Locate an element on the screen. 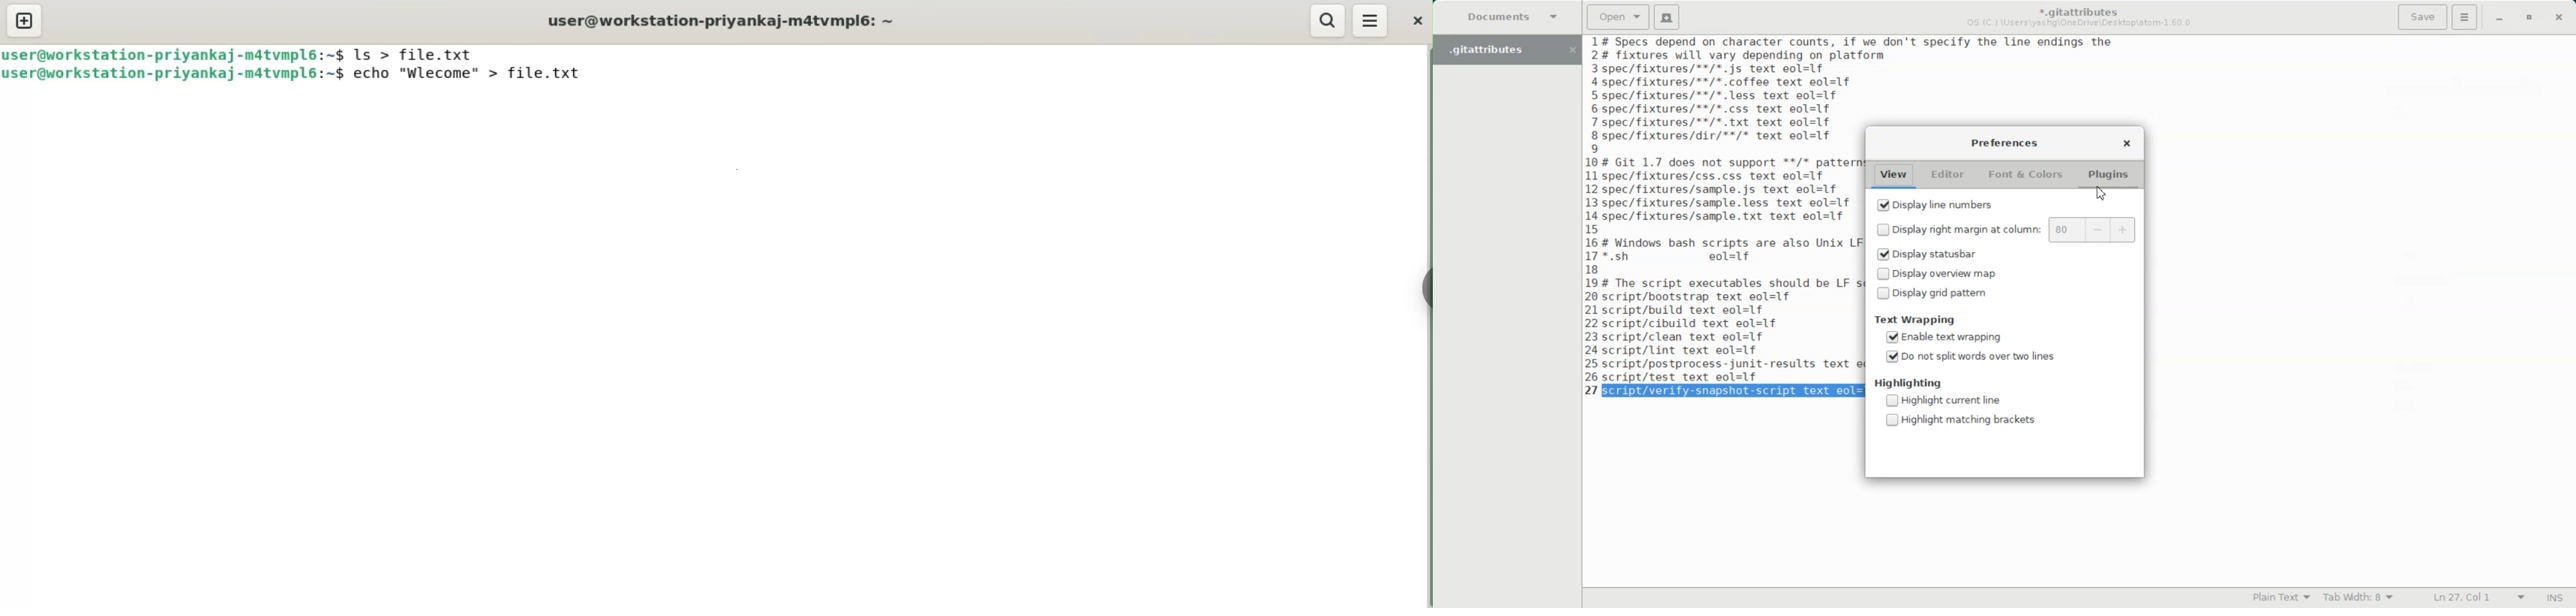  text line number is located at coordinates (1594, 208).